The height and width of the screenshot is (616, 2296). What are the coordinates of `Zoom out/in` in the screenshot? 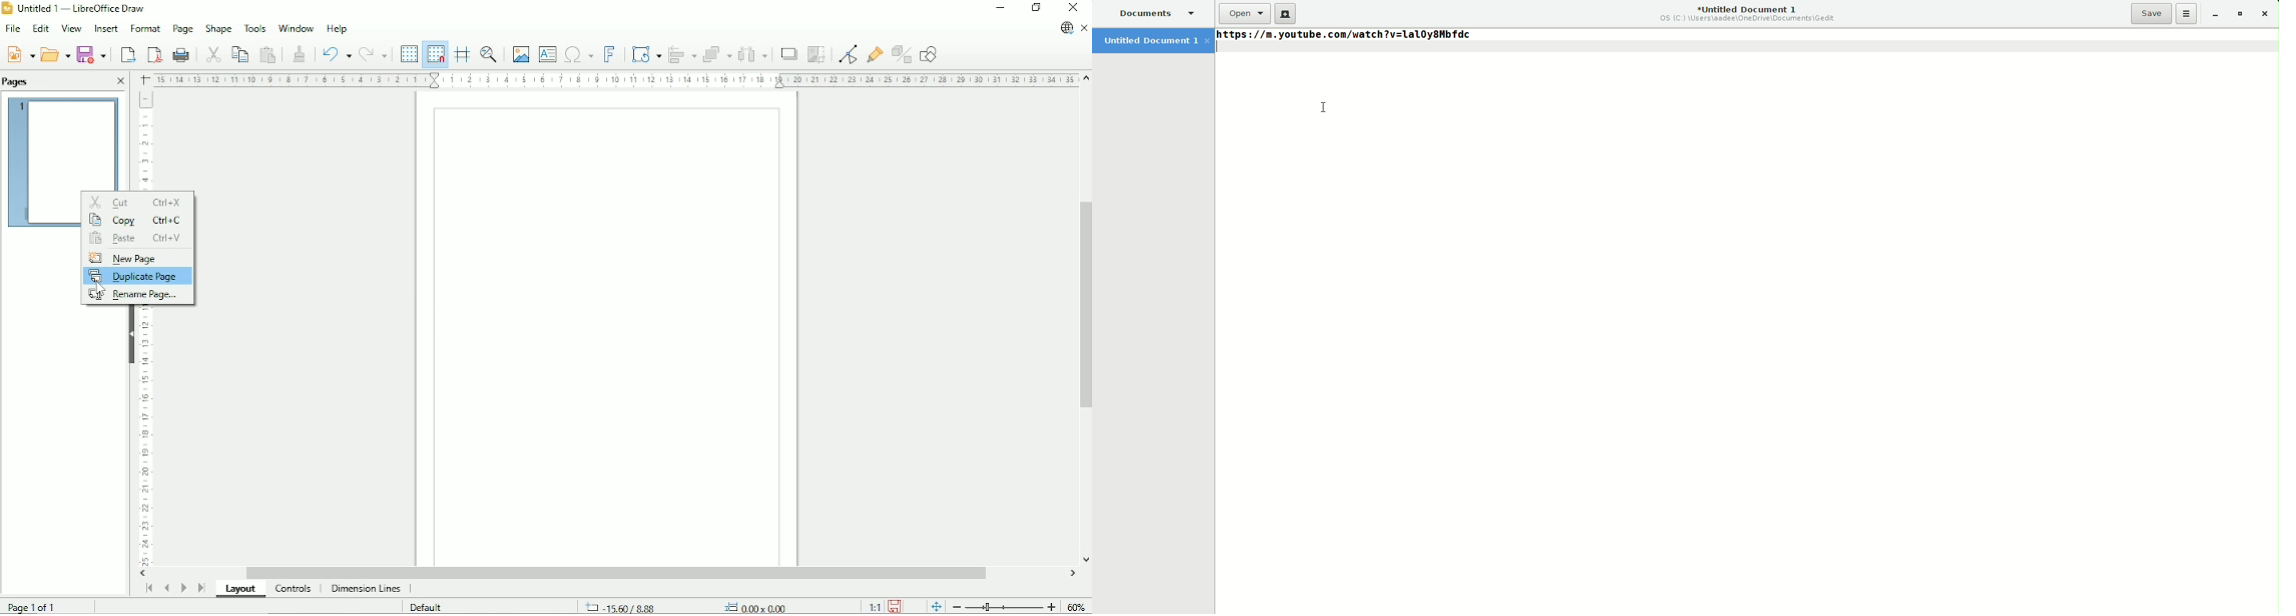 It's located at (1004, 606).